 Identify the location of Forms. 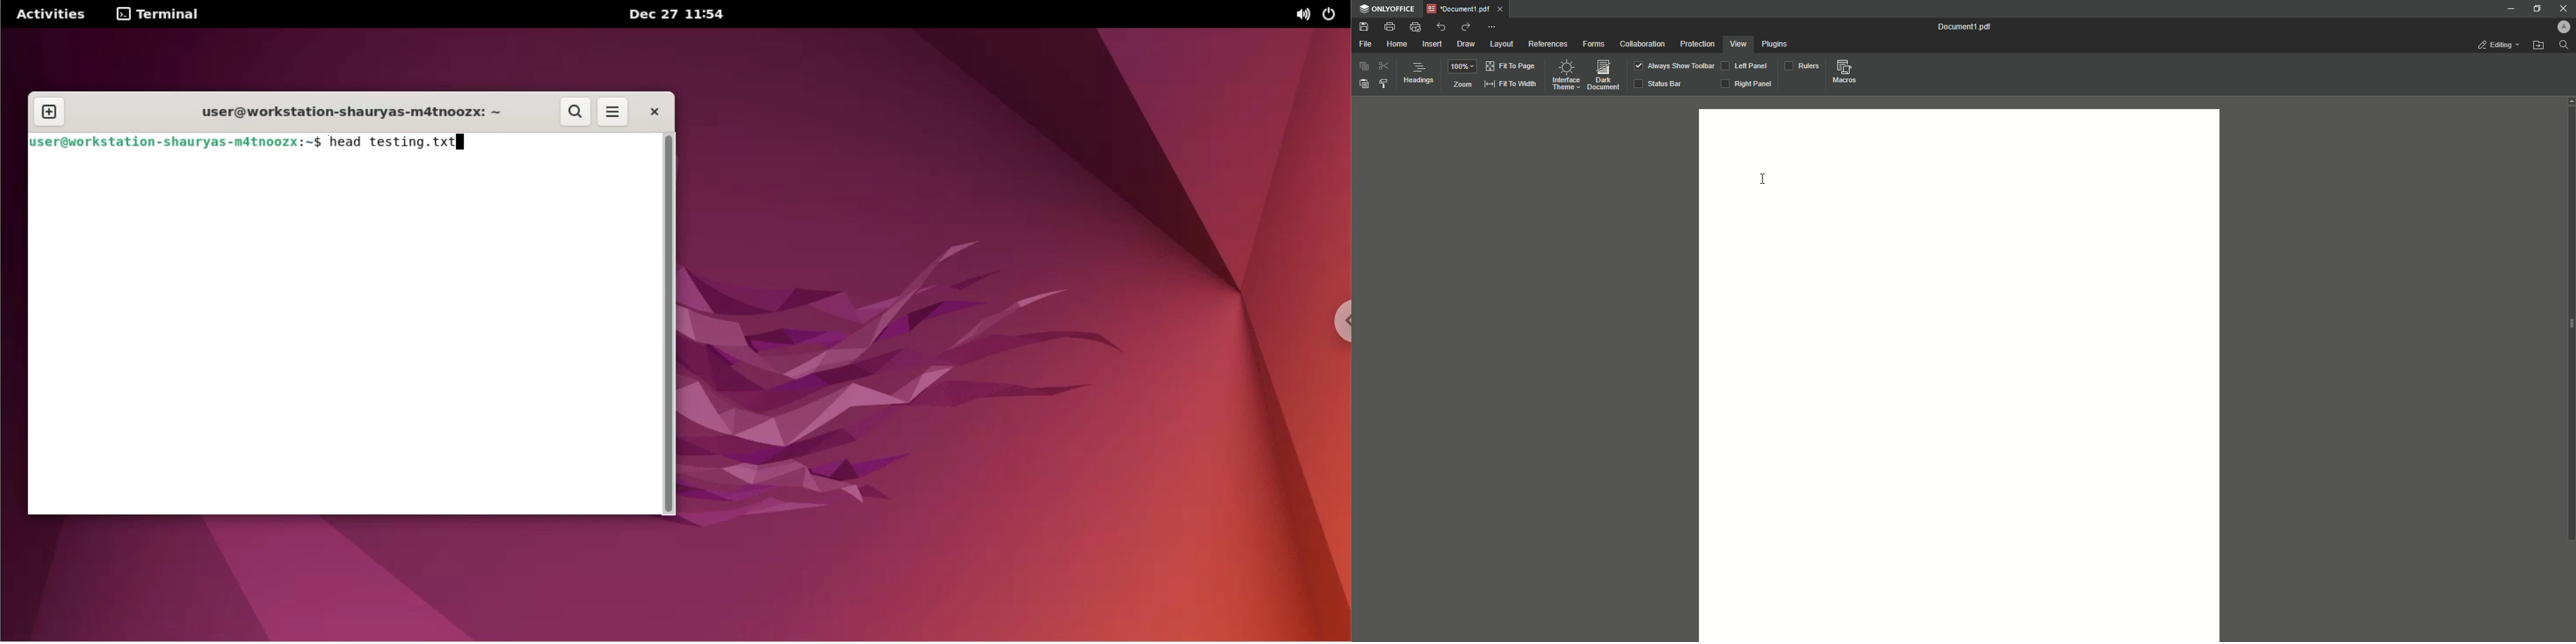
(1594, 44).